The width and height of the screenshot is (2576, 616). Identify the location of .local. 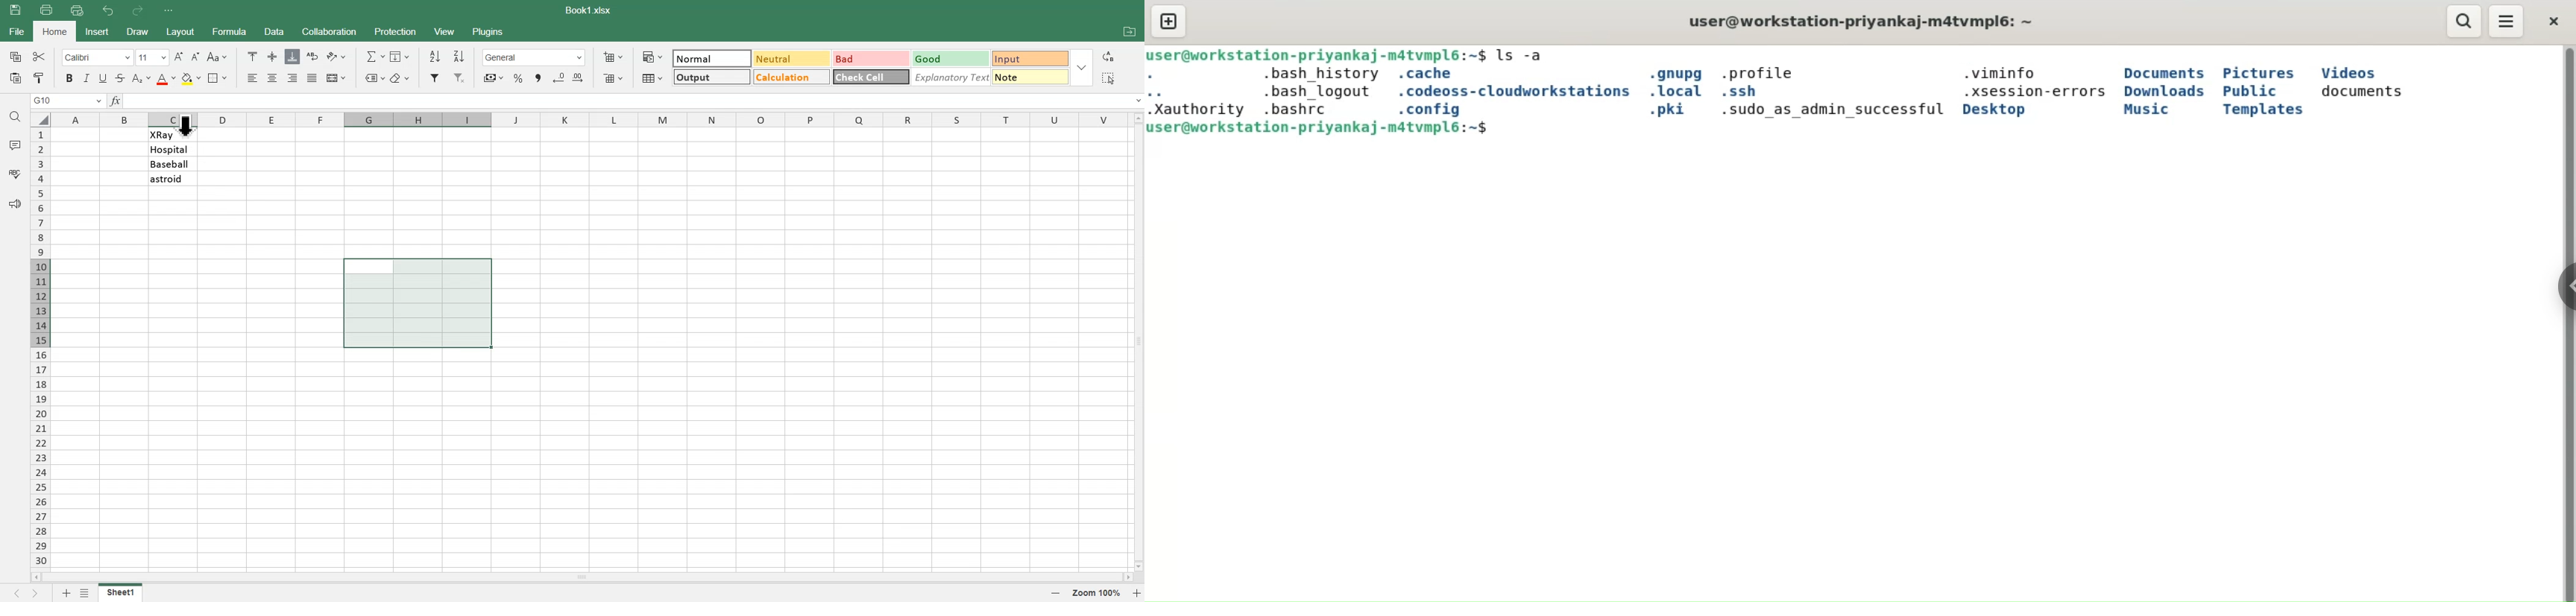
(1675, 91).